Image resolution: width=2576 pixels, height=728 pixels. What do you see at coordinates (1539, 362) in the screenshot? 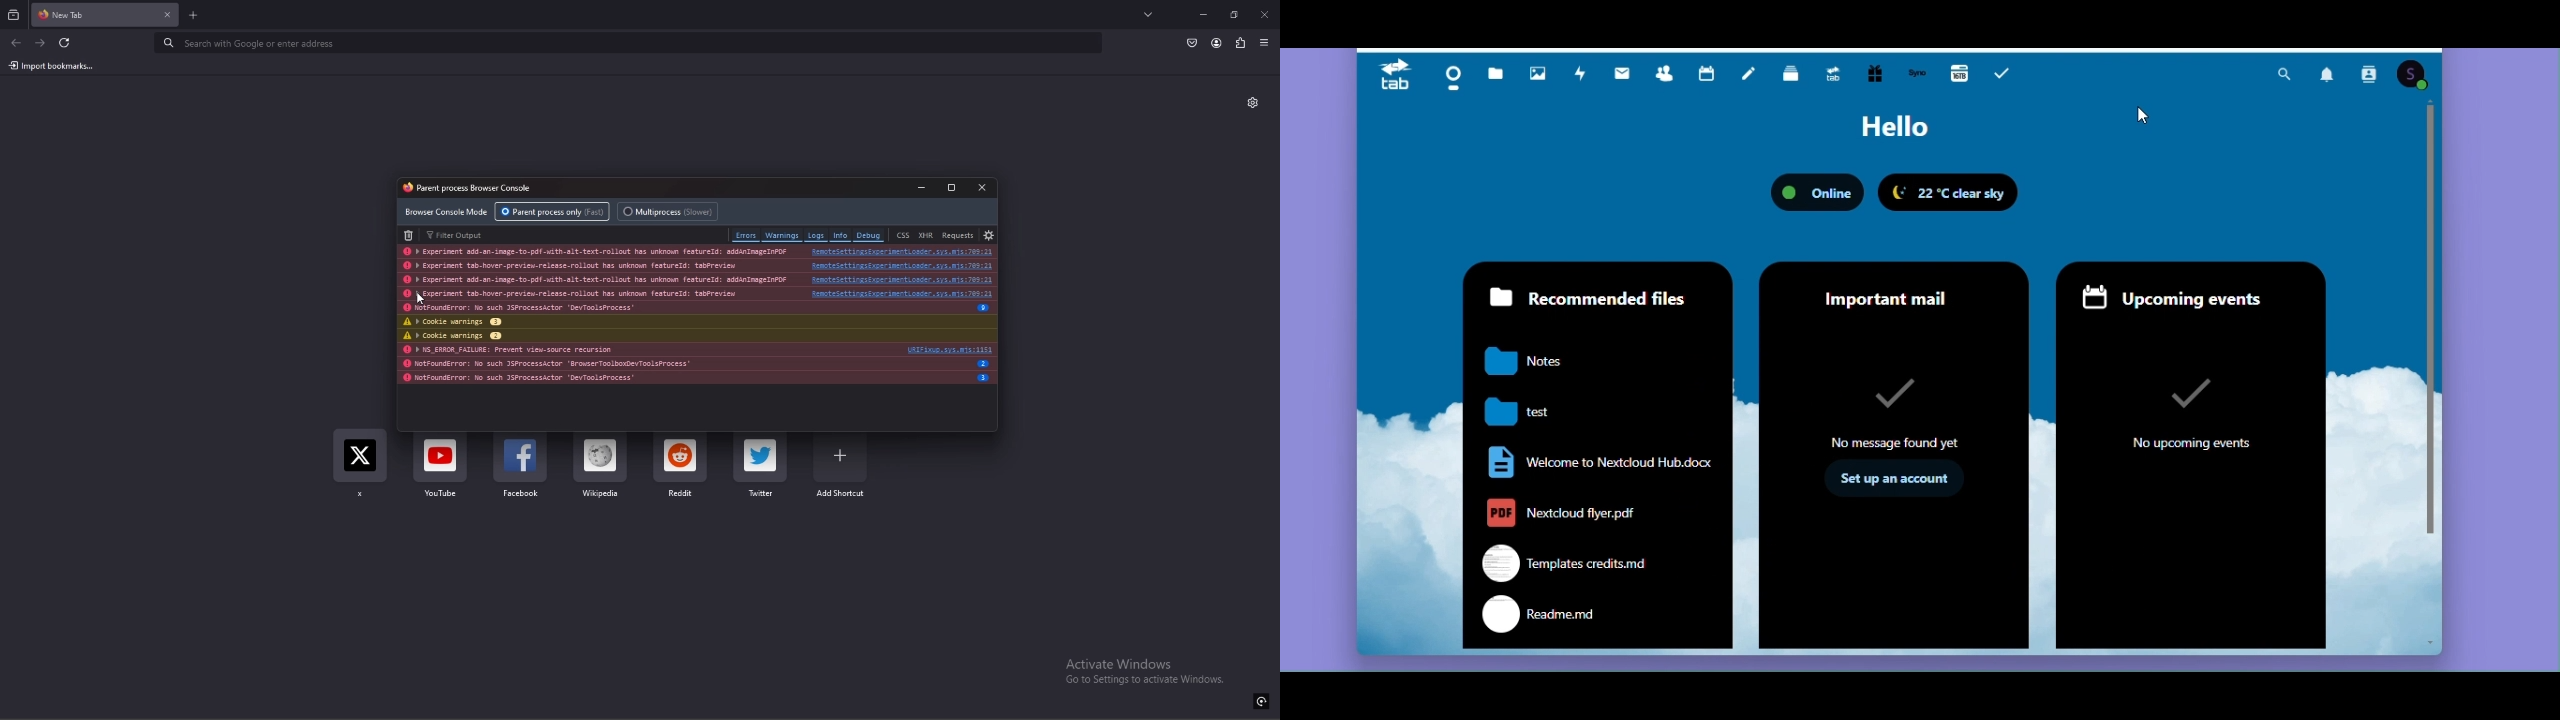
I see `notes` at bounding box center [1539, 362].